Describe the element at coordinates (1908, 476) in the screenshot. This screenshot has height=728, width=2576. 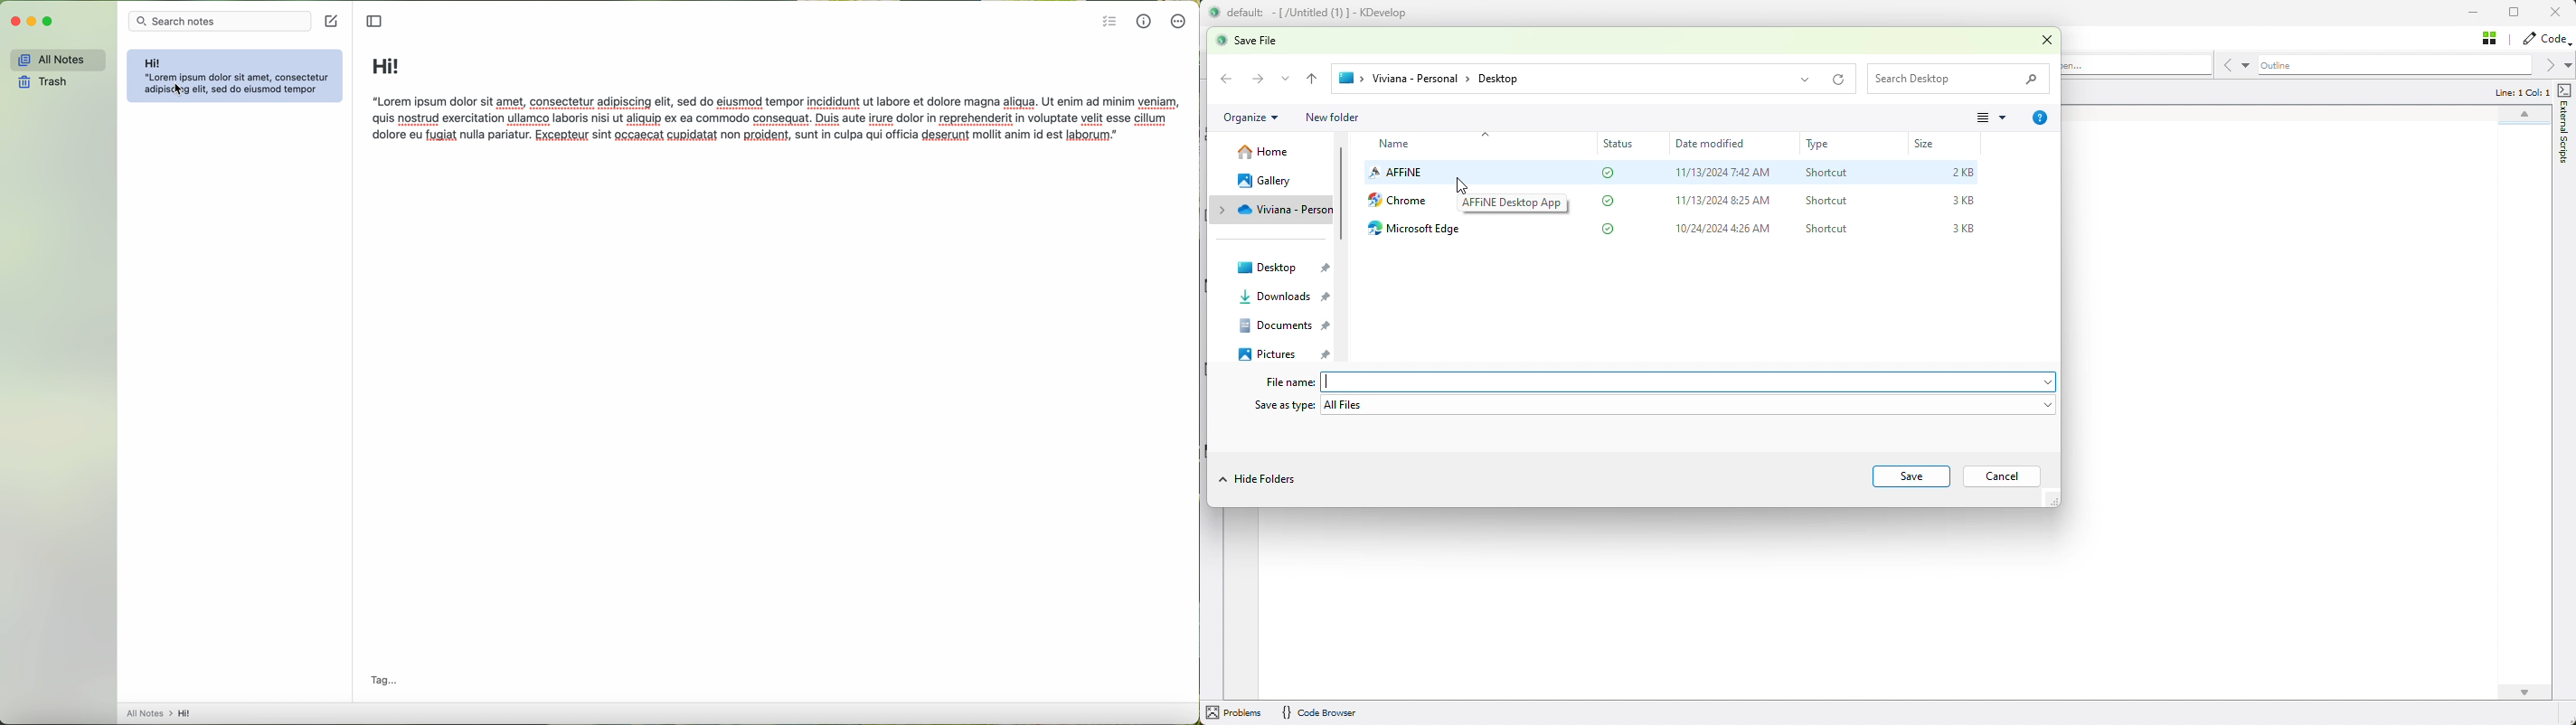
I see `save` at that location.